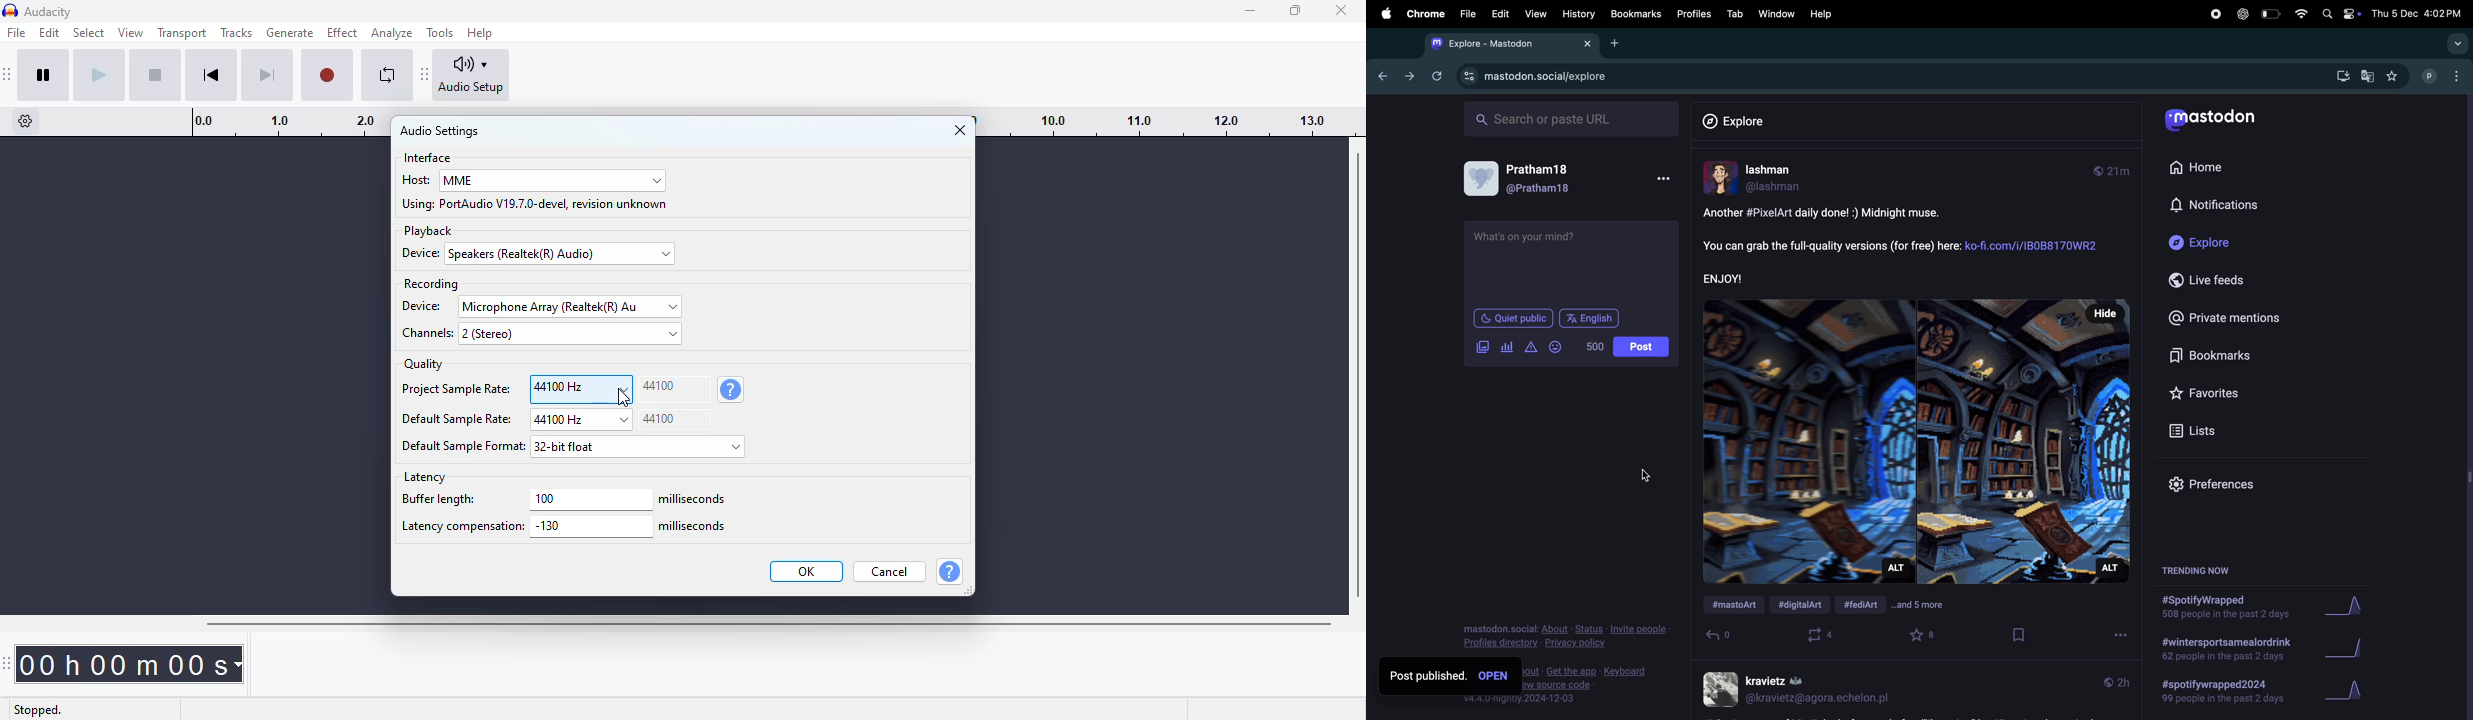  I want to click on book mark, so click(2017, 636).